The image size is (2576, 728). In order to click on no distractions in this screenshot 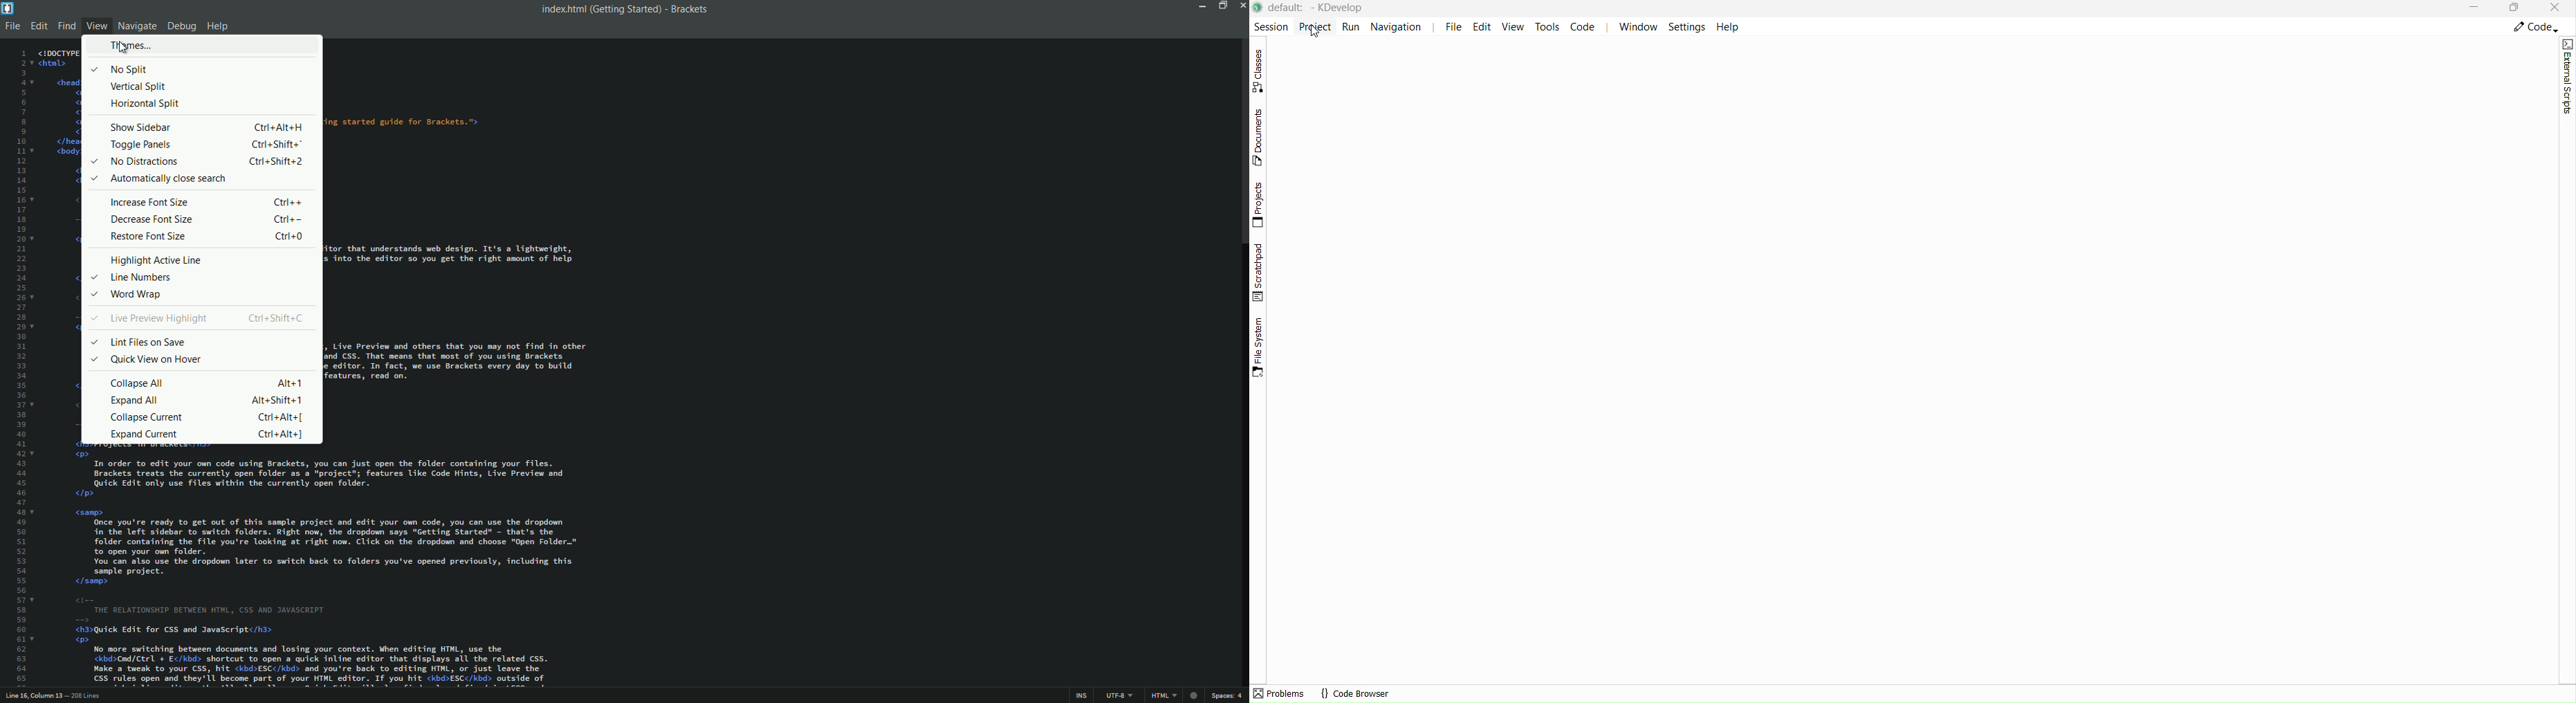, I will do `click(143, 161)`.